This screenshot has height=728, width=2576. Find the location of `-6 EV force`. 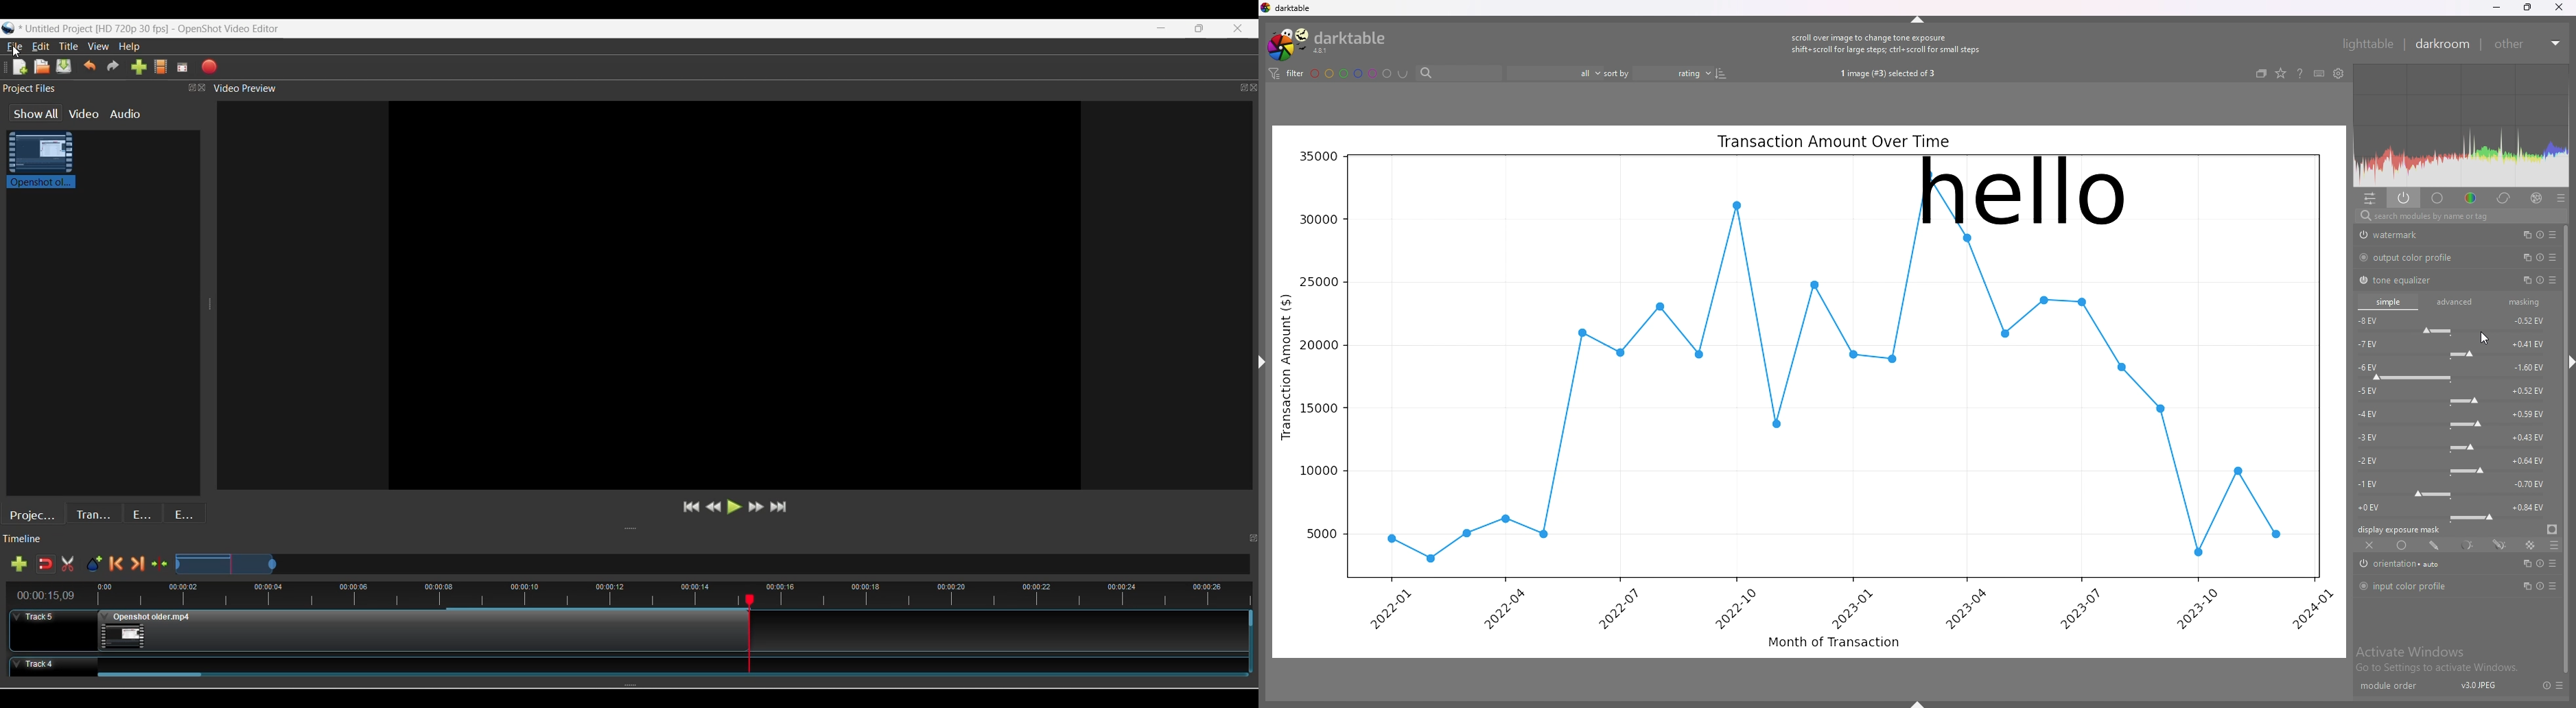

-6 EV force is located at coordinates (2455, 371).